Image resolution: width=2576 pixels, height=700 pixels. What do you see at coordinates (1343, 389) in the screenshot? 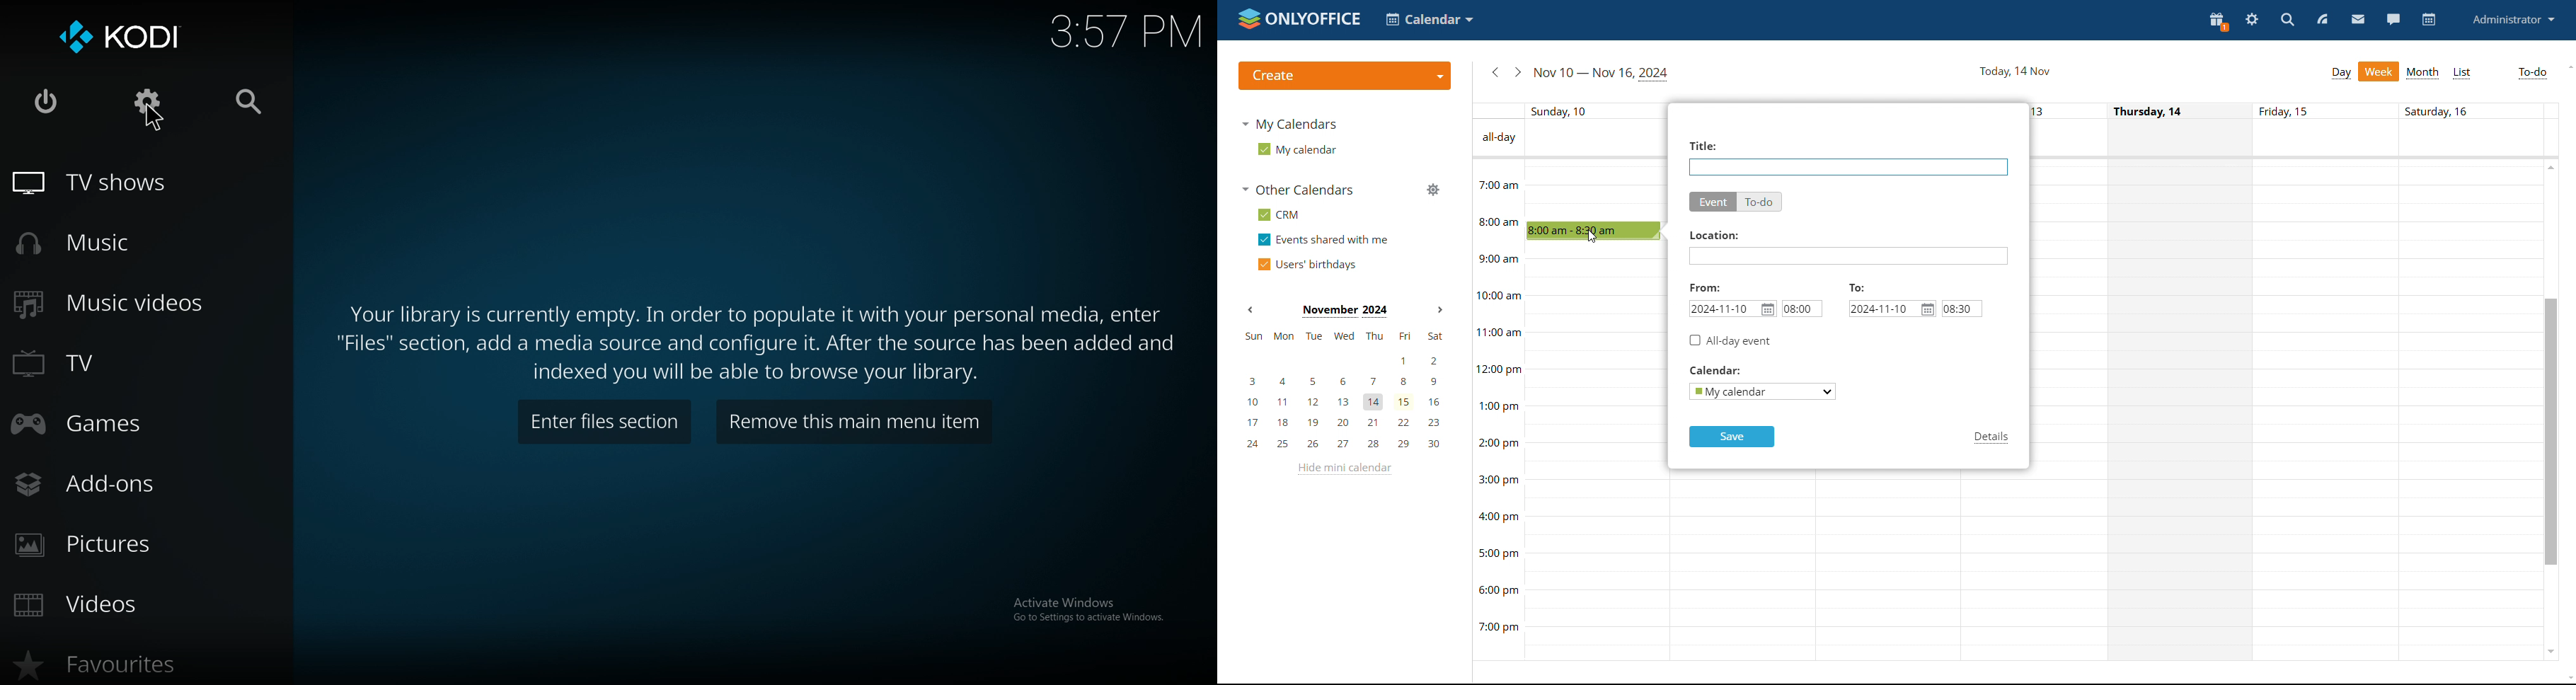
I see `mini calendar` at bounding box center [1343, 389].